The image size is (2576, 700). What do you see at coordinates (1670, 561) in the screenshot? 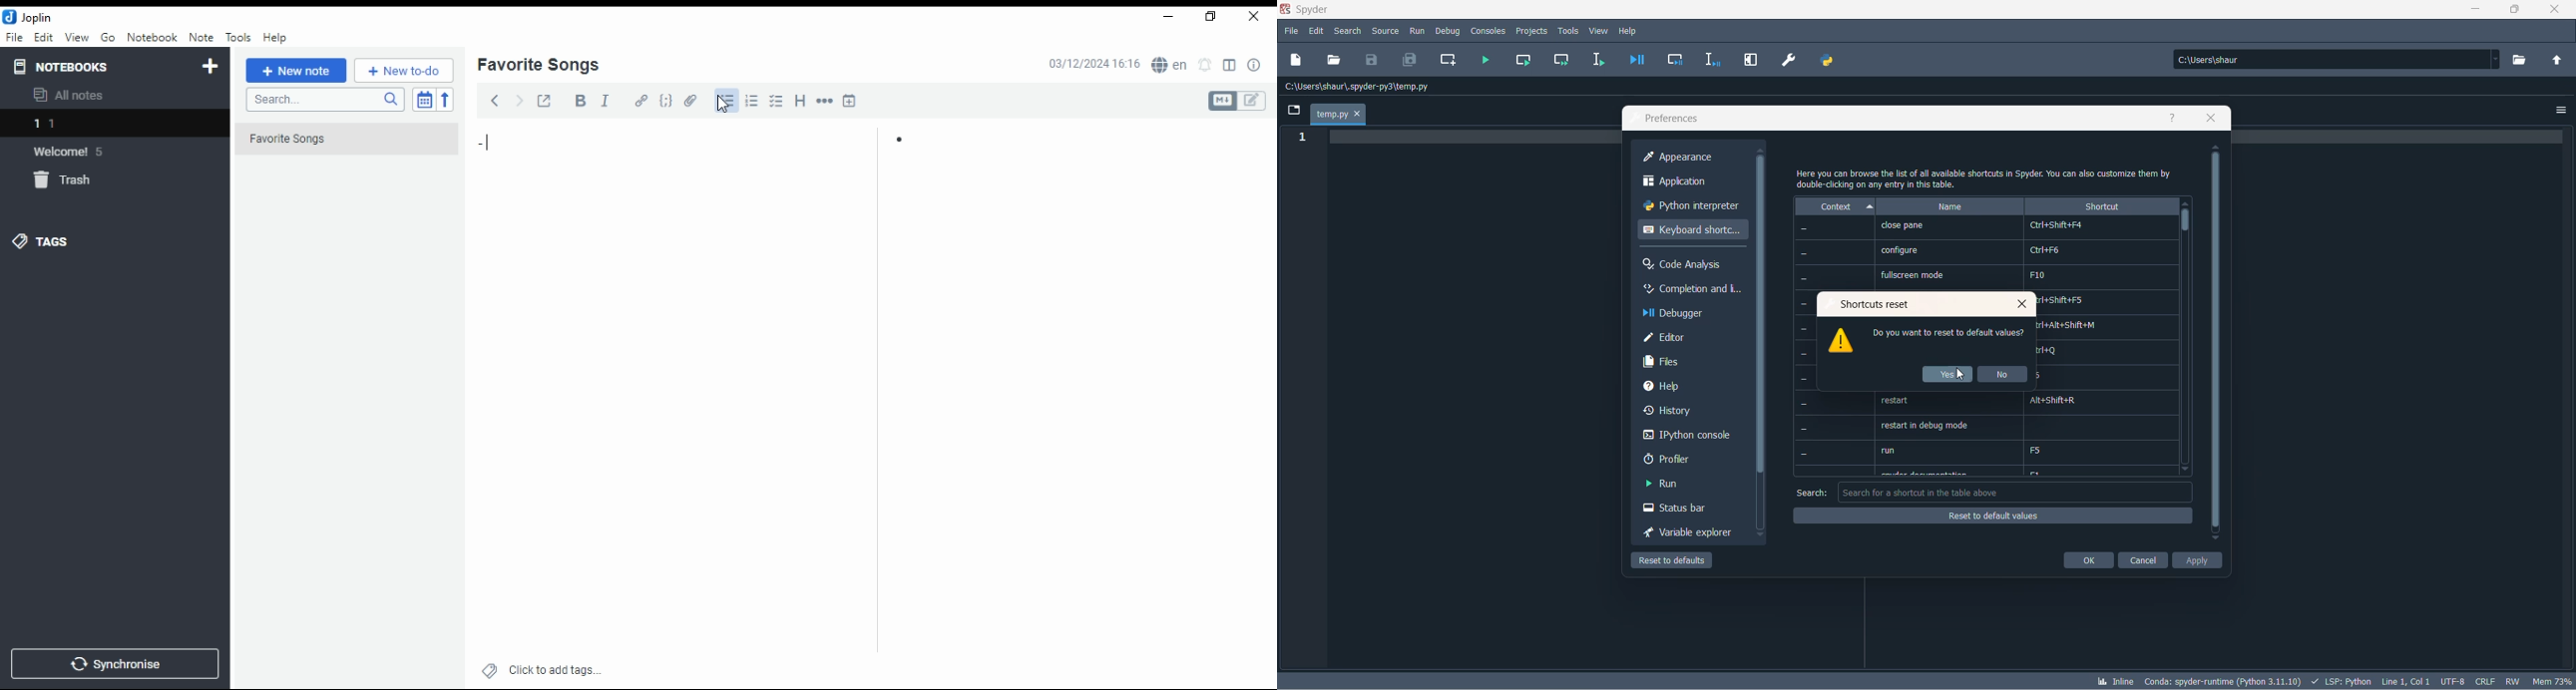
I see `reset to defaul` at bounding box center [1670, 561].